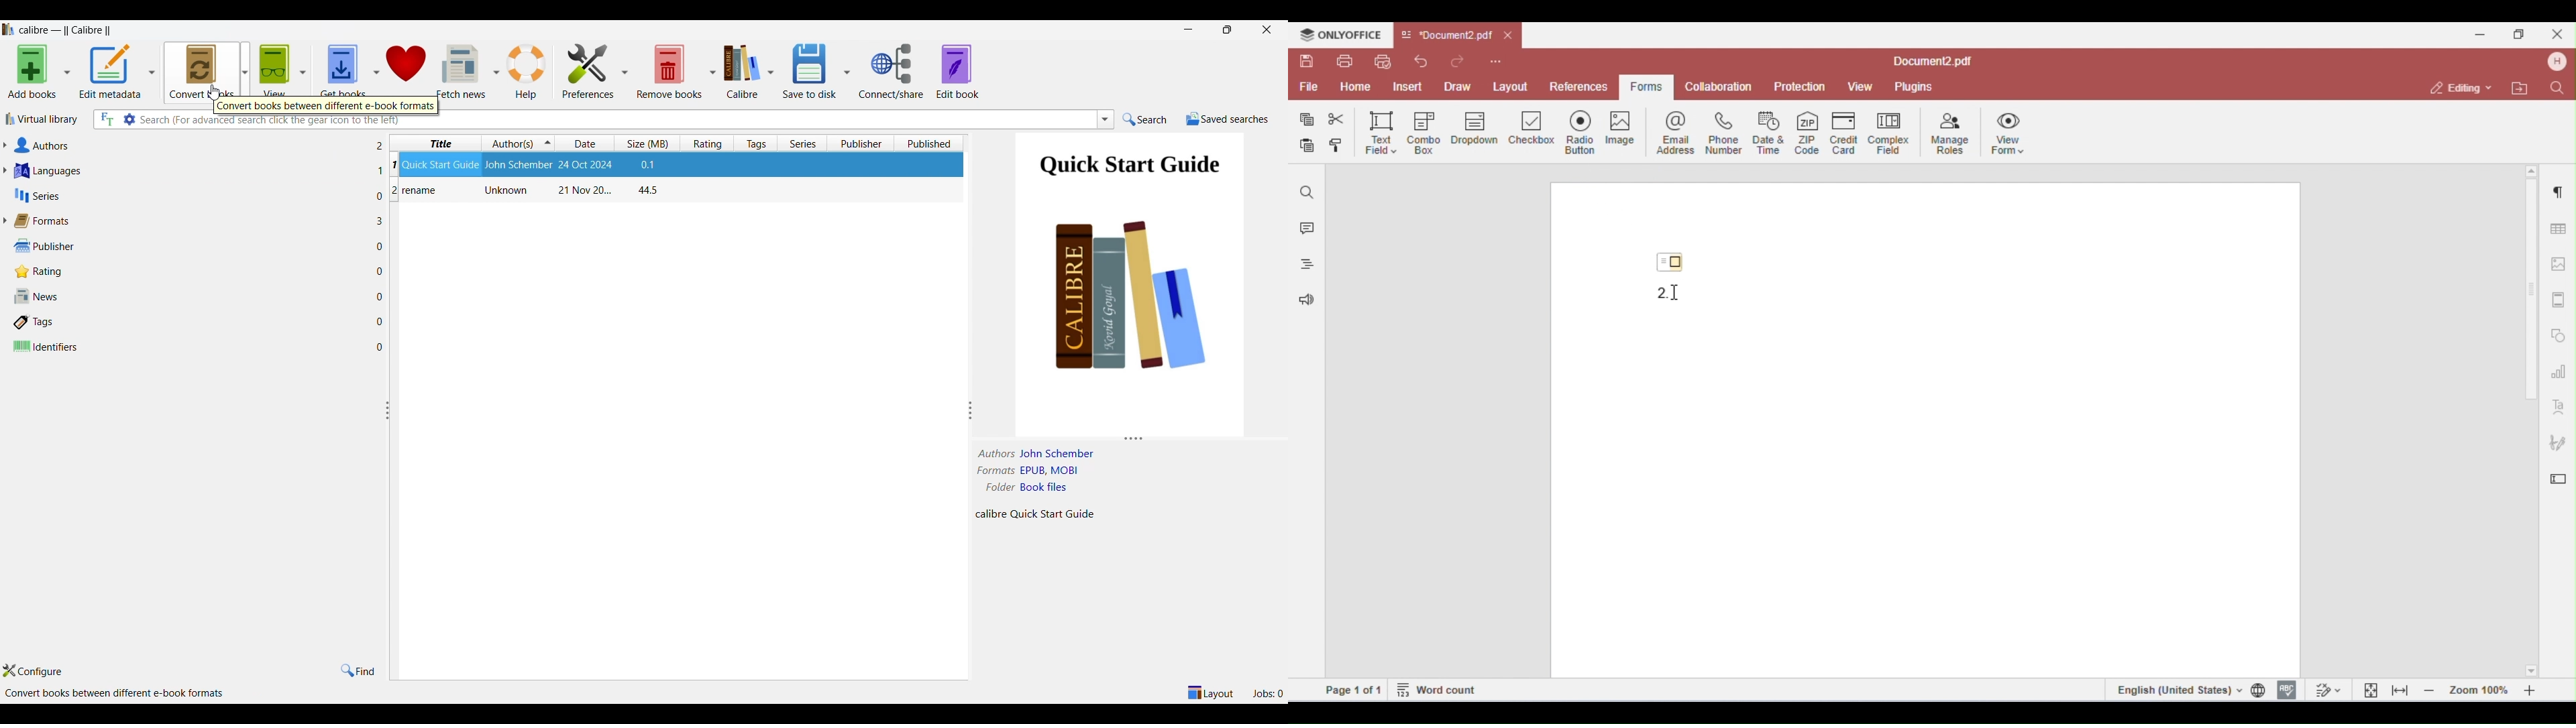  Describe the element at coordinates (392, 495) in the screenshot. I see `Change width of panels attached to this line` at that location.